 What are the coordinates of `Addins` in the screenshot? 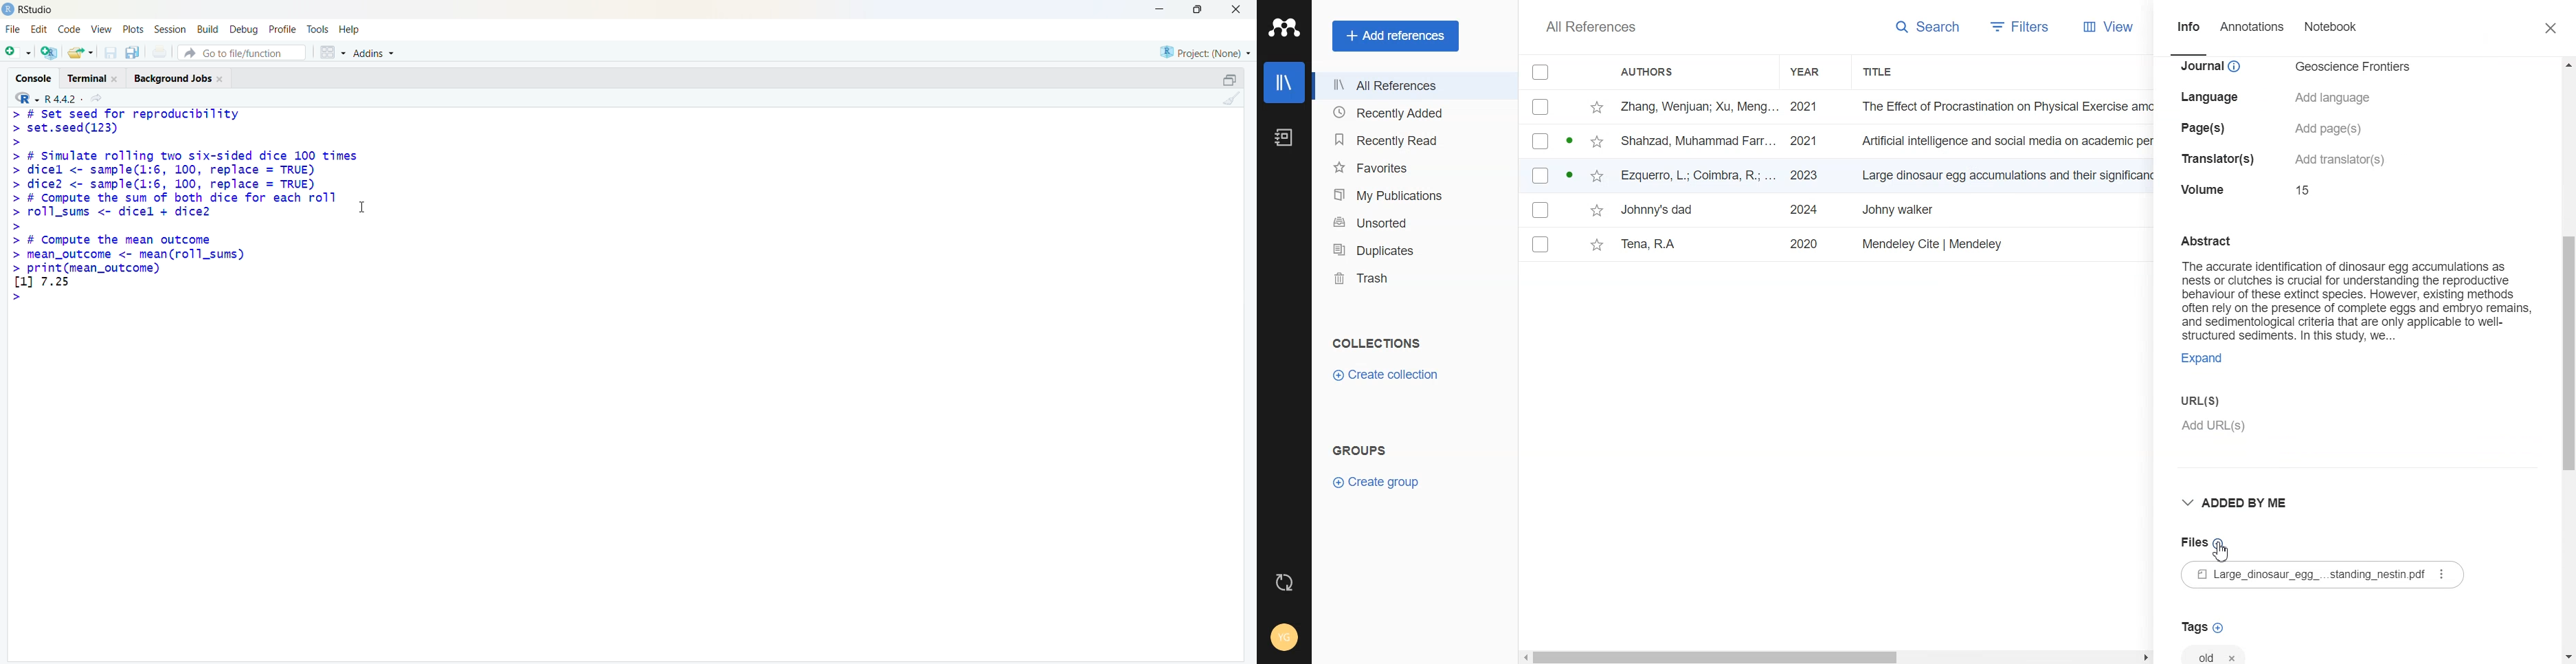 It's located at (375, 53).